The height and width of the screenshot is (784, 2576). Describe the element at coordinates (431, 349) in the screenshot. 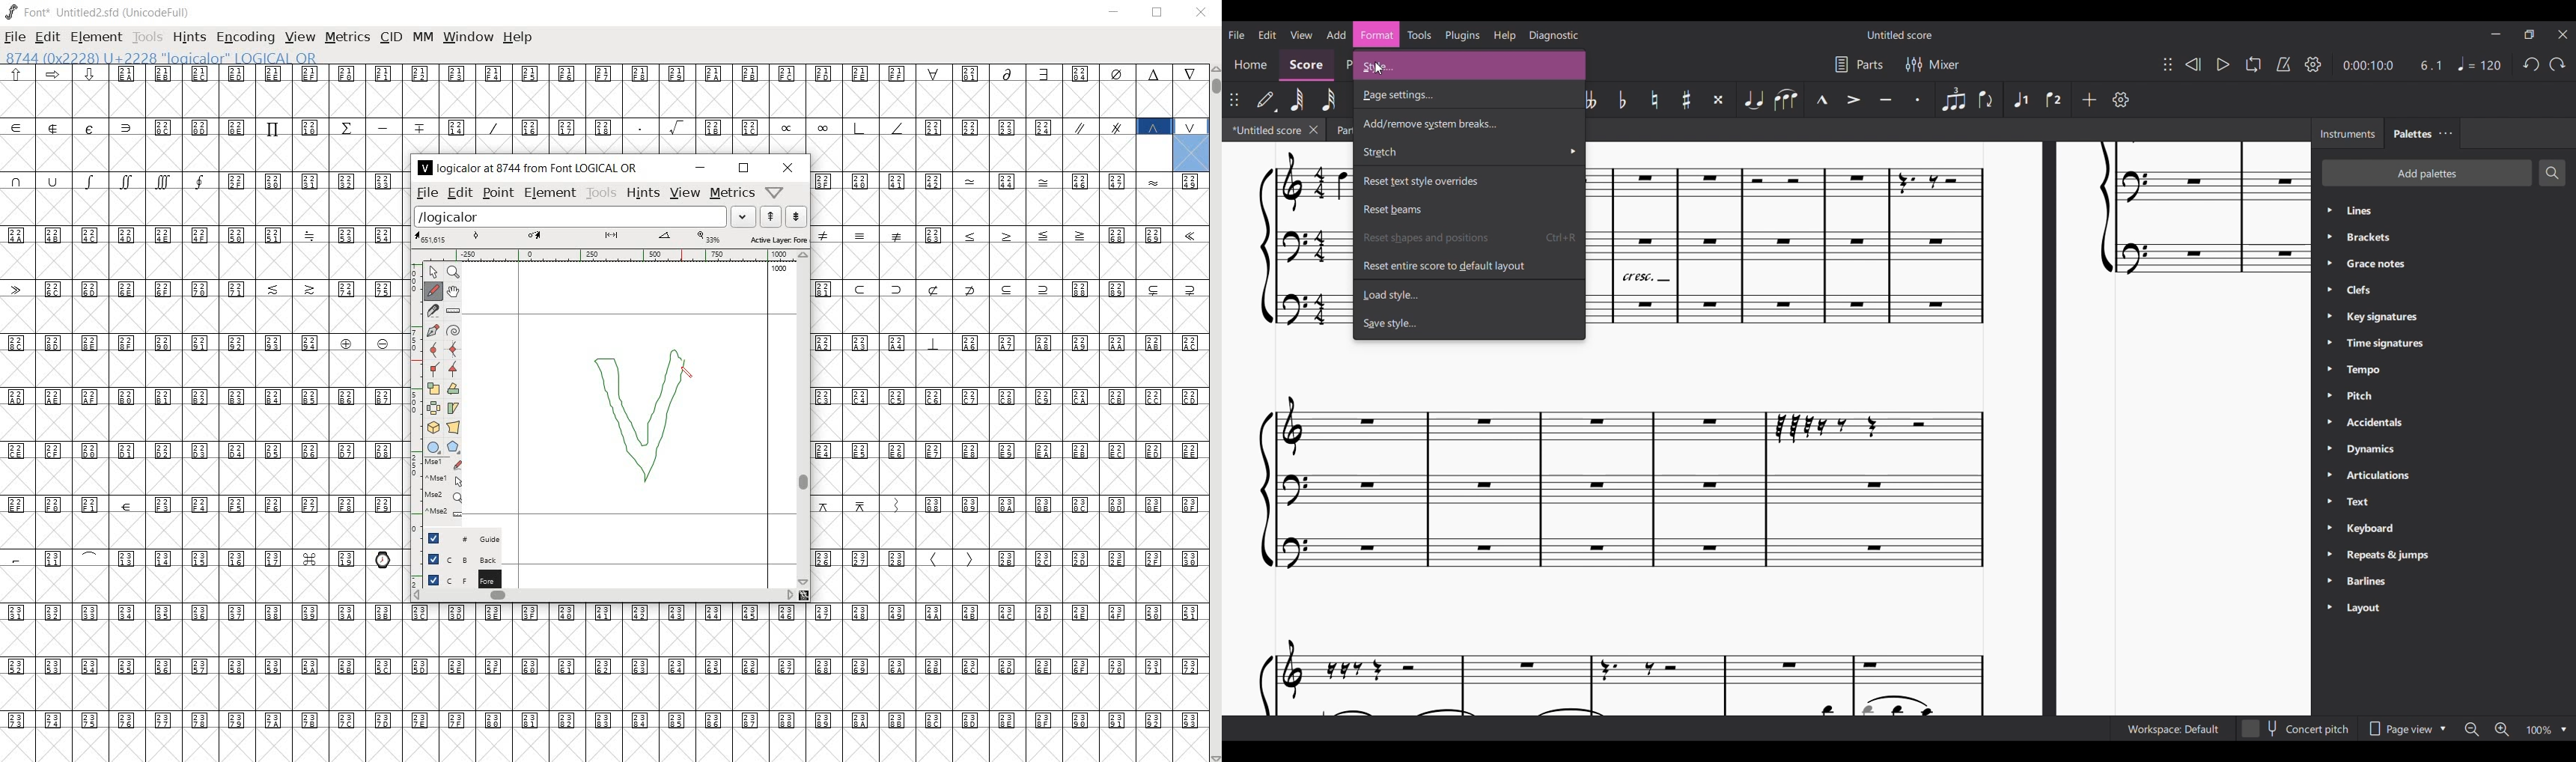

I see `add a curve point always either horizontal or vertical` at that location.